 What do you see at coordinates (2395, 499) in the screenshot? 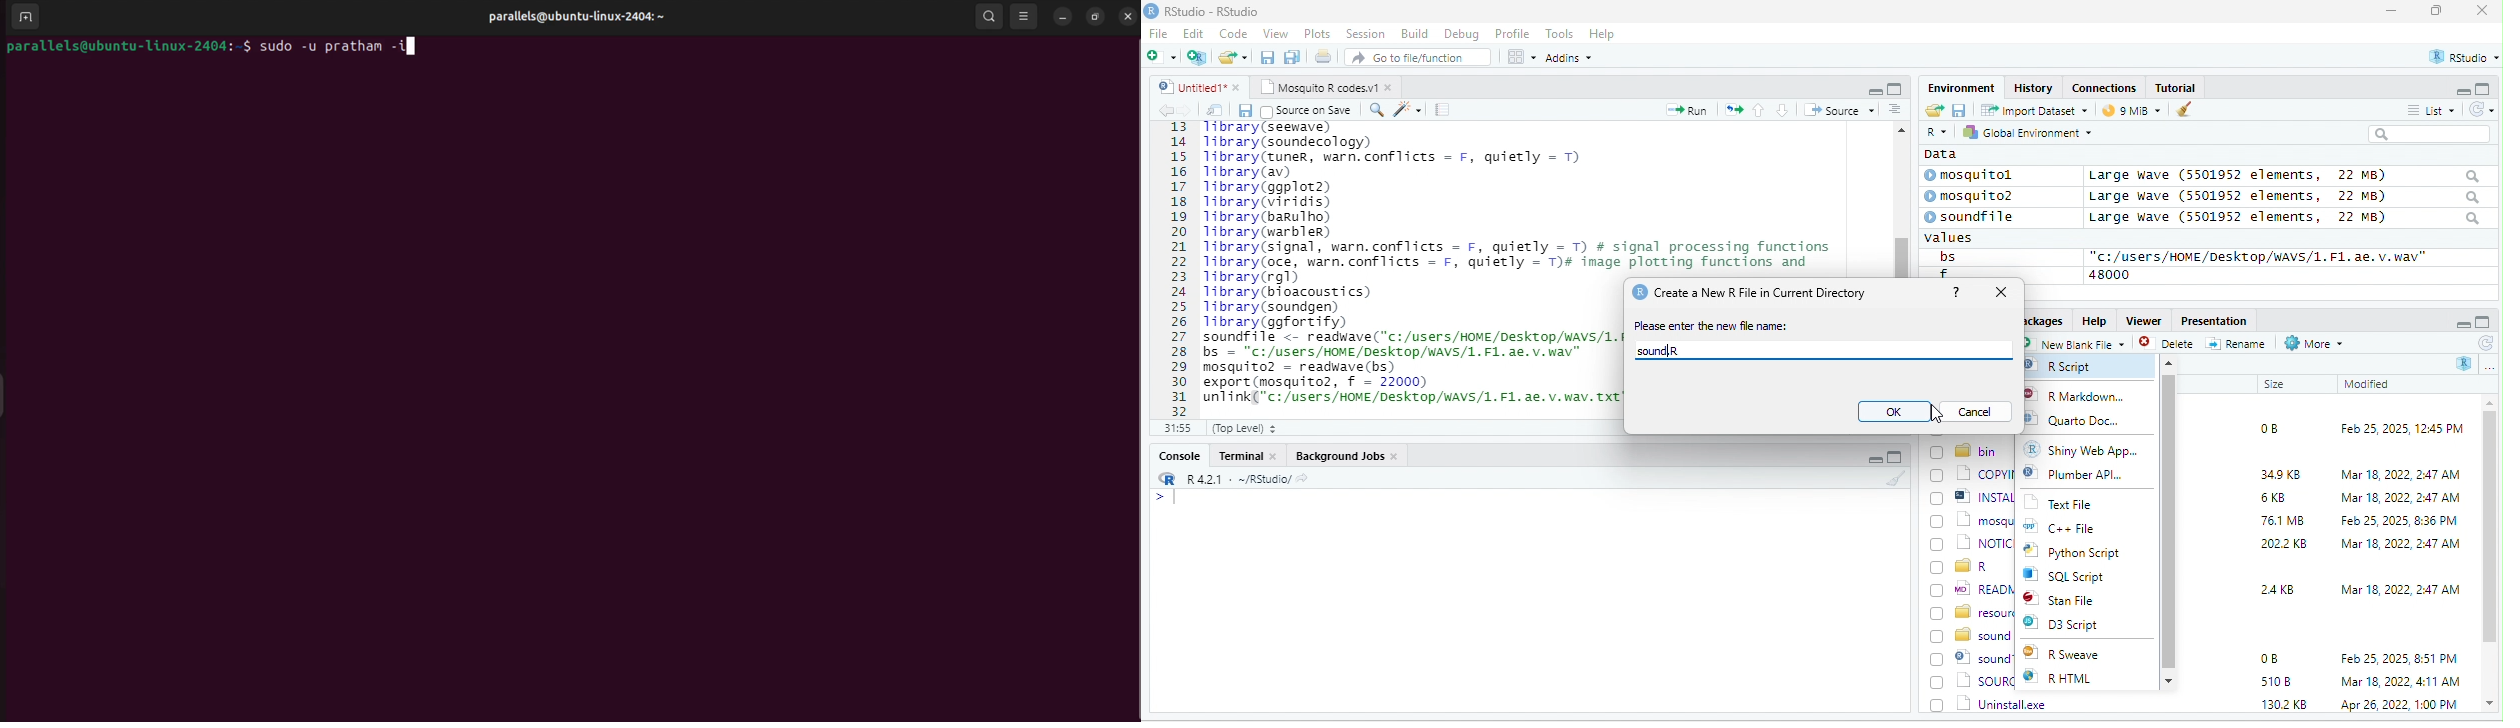
I see `Mar 18, 2022, 2:47 AM` at bounding box center [2395, 499].